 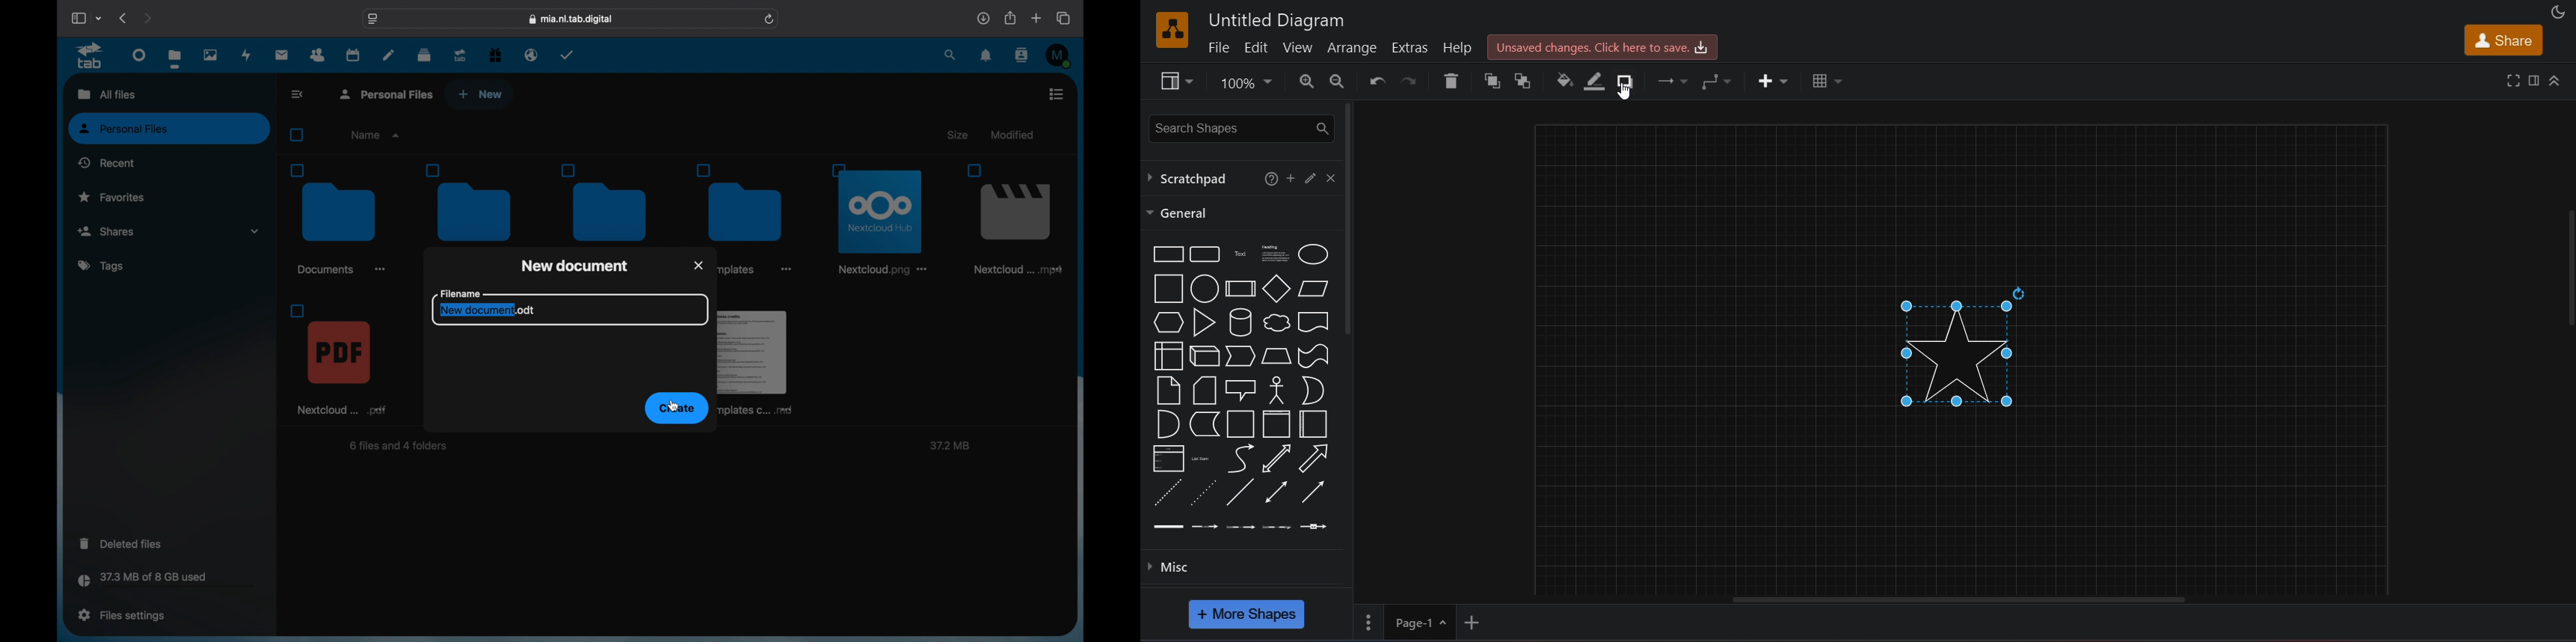 What do you see at coordinates (1075, 351) in the screenshot?
I see `scroll box` at bounding box center [1075, 351].